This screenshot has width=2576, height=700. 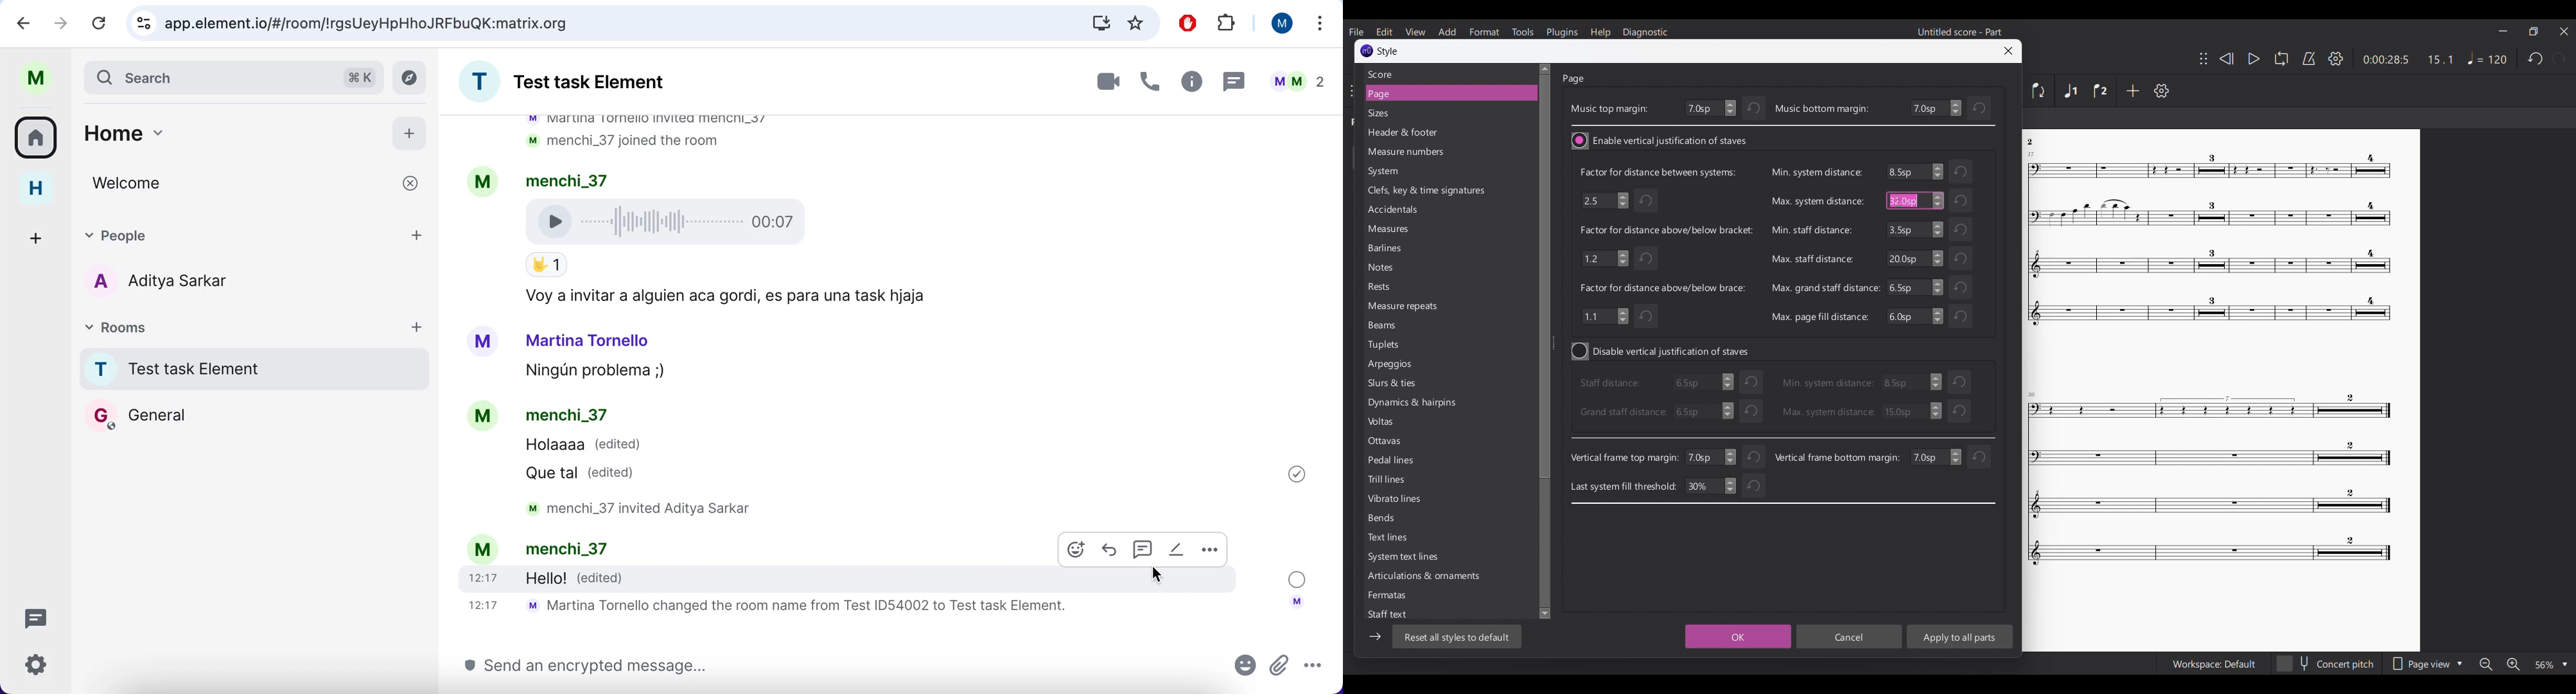 What do you see at coordinates (24, 25) in the screenshot?
I see `backward` at bounding box center [24, 25].